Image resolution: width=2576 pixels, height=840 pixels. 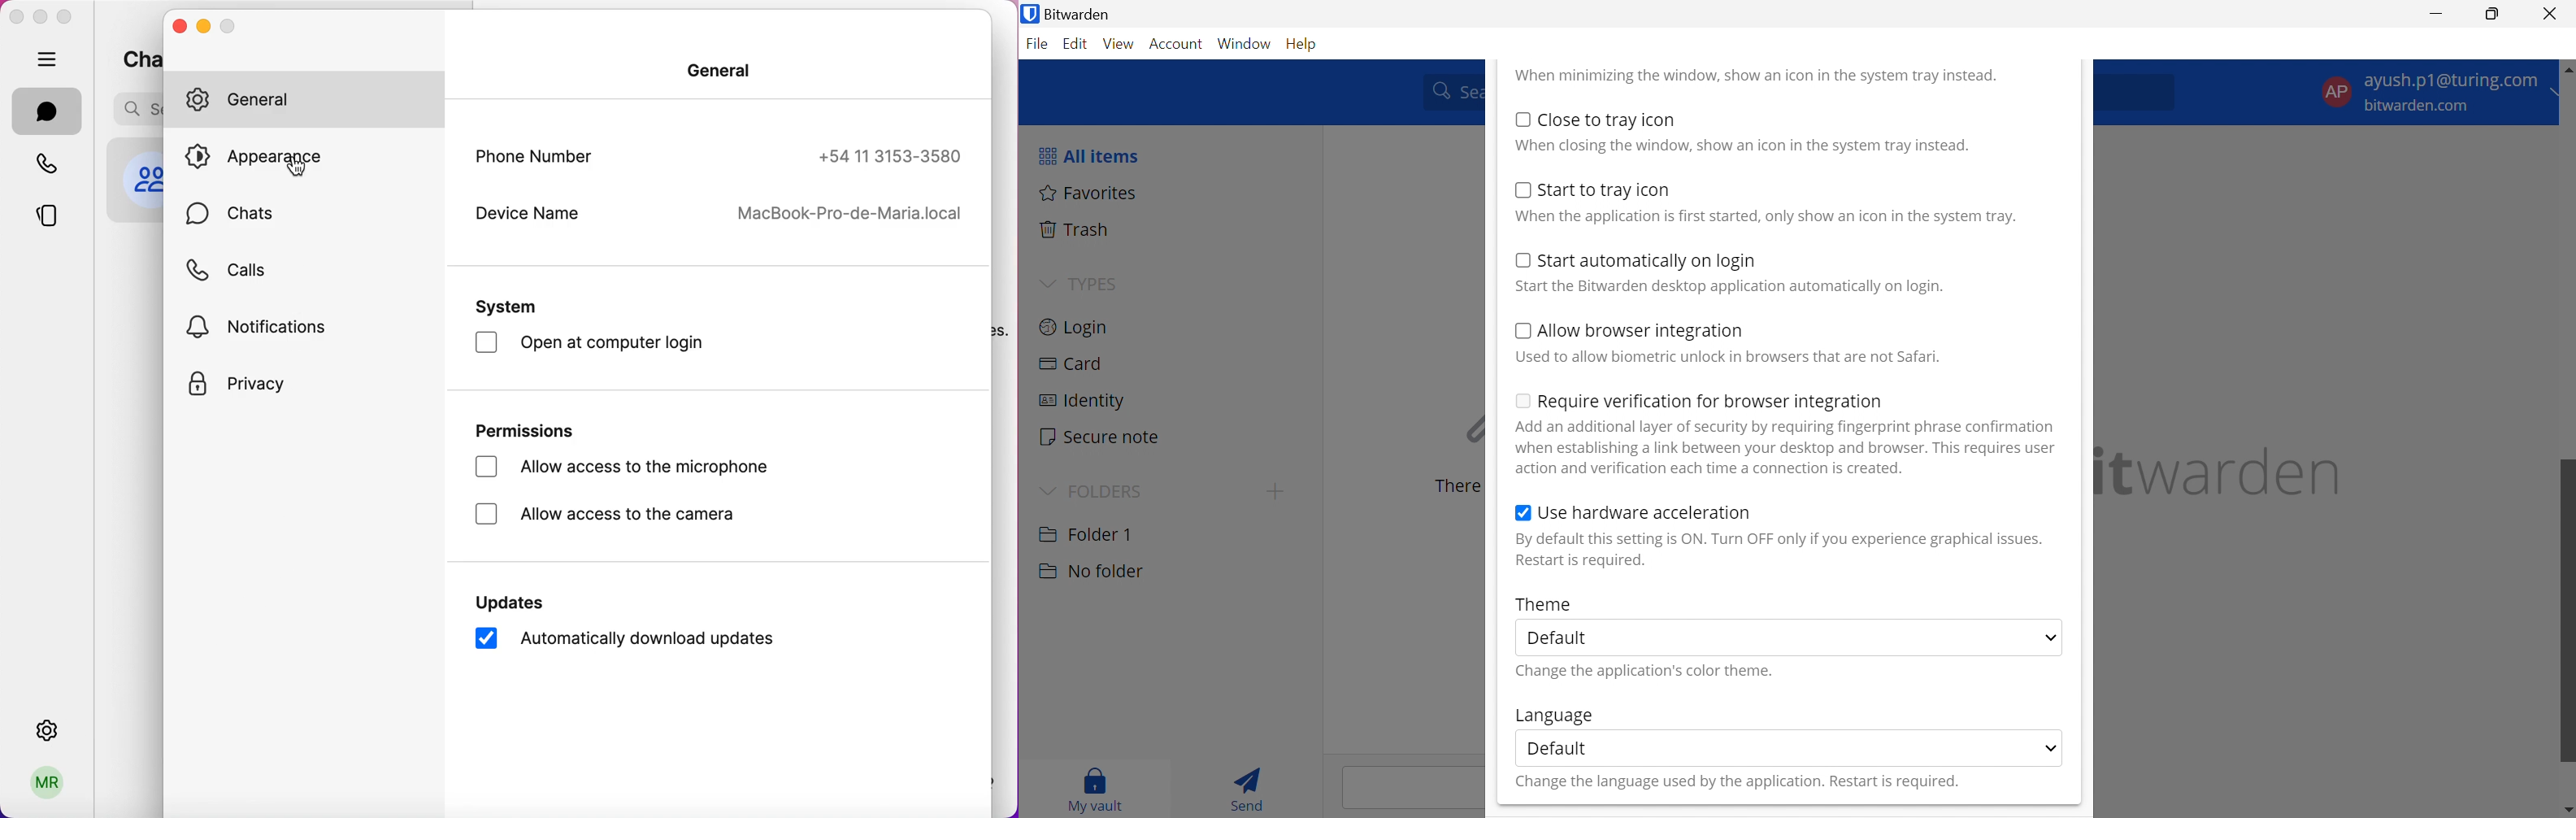 What do you see at coordinates (657, 642) in the screenshot?
I see `automatically download updates` at bounding box center [657, 642].